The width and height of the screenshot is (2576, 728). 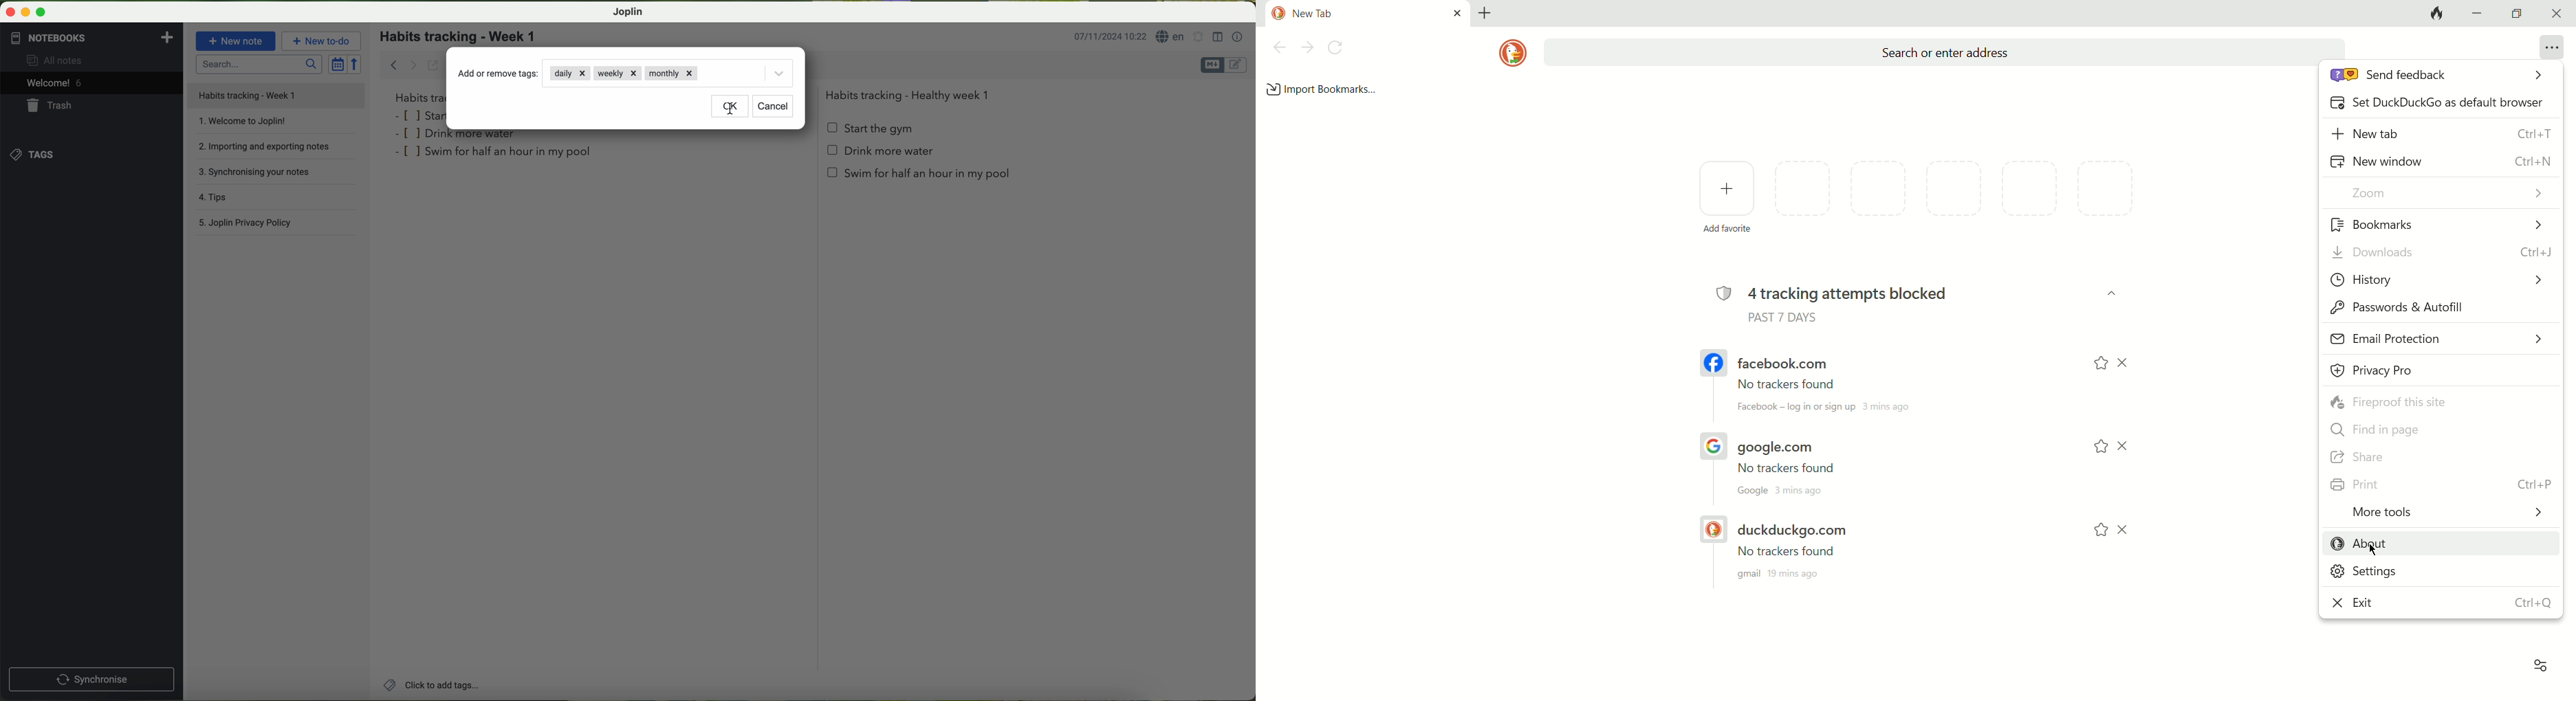 What do you see at coordinates (275, 150) in the screenshot?
I see `importing and exporting notes` at bounding box center [275, 150].